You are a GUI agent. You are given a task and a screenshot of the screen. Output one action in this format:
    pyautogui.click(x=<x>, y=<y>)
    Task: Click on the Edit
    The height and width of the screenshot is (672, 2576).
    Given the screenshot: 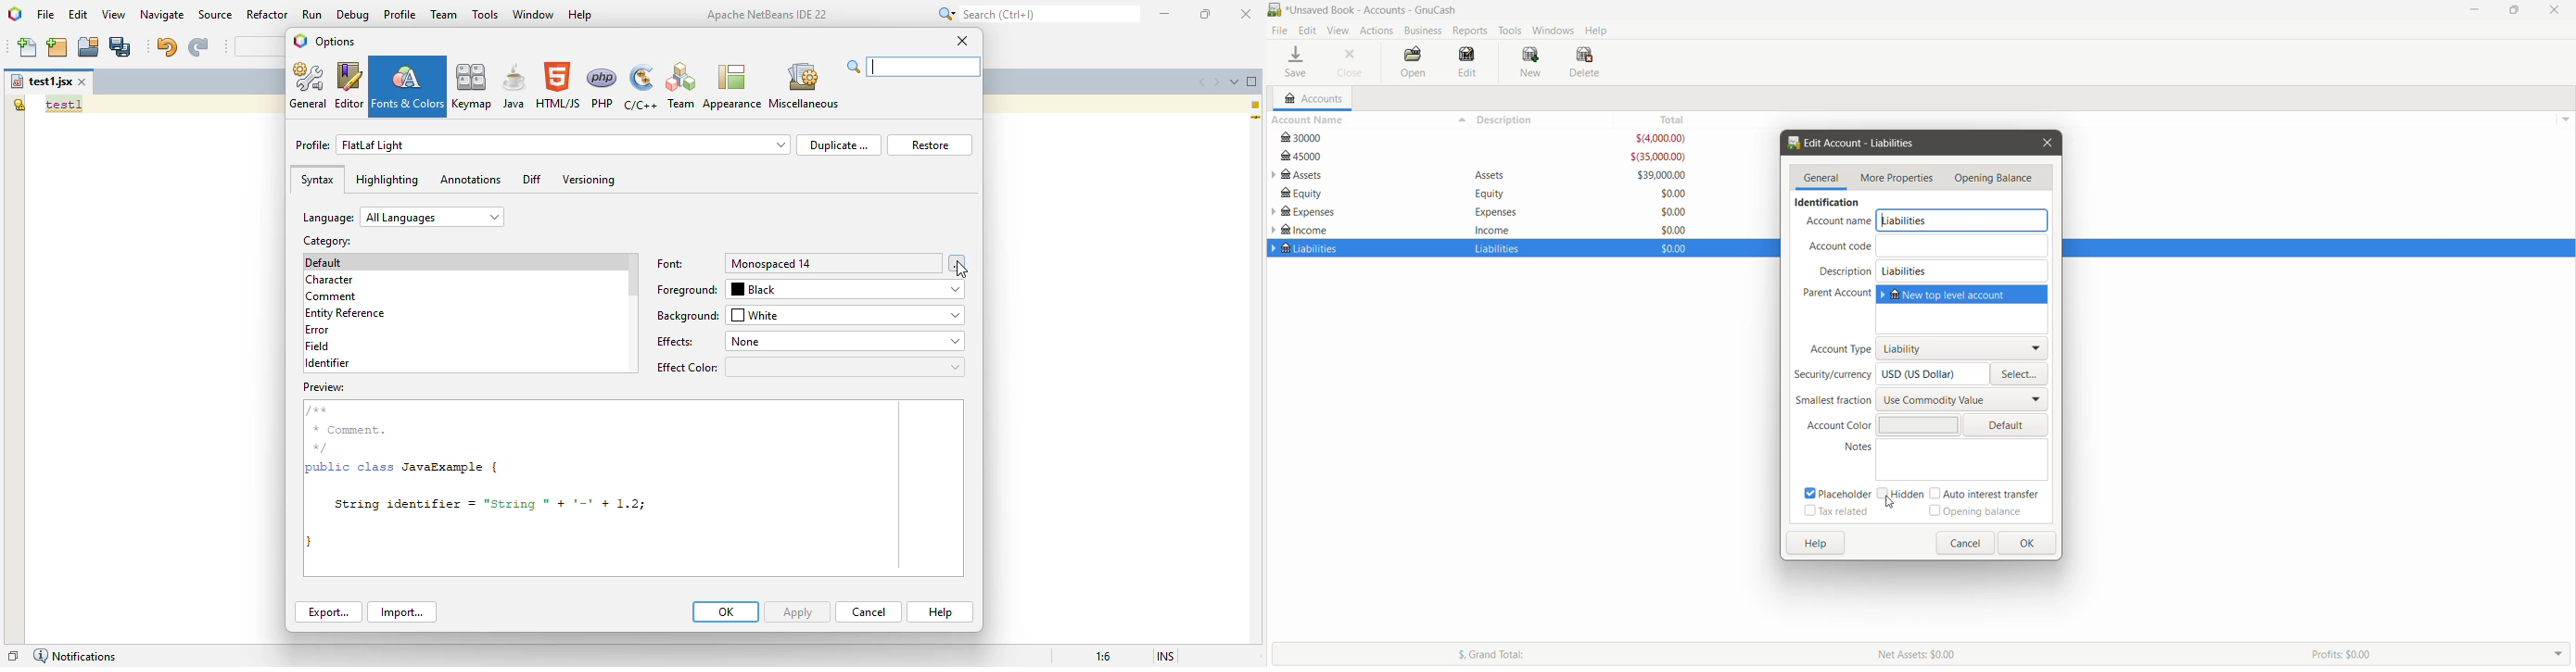 What is the action you would take?
    pyautogui.click(x=1468, y=63)
    